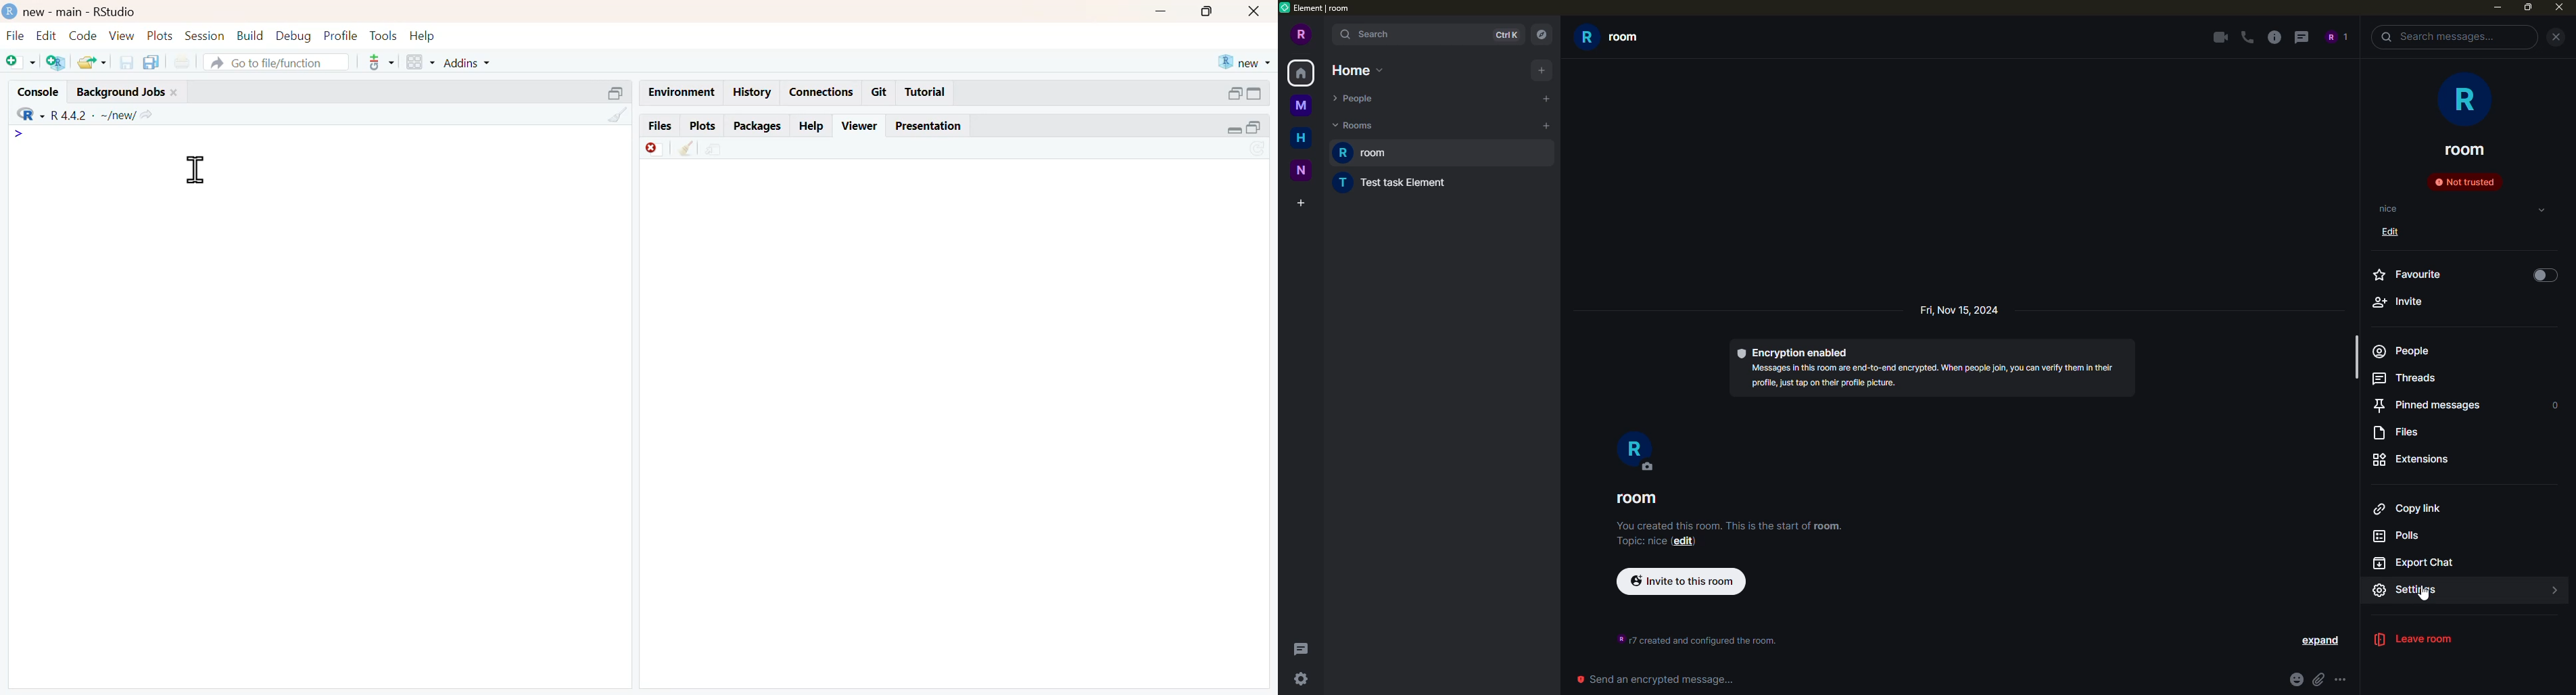  I want to click on plots, so click(161, 35).